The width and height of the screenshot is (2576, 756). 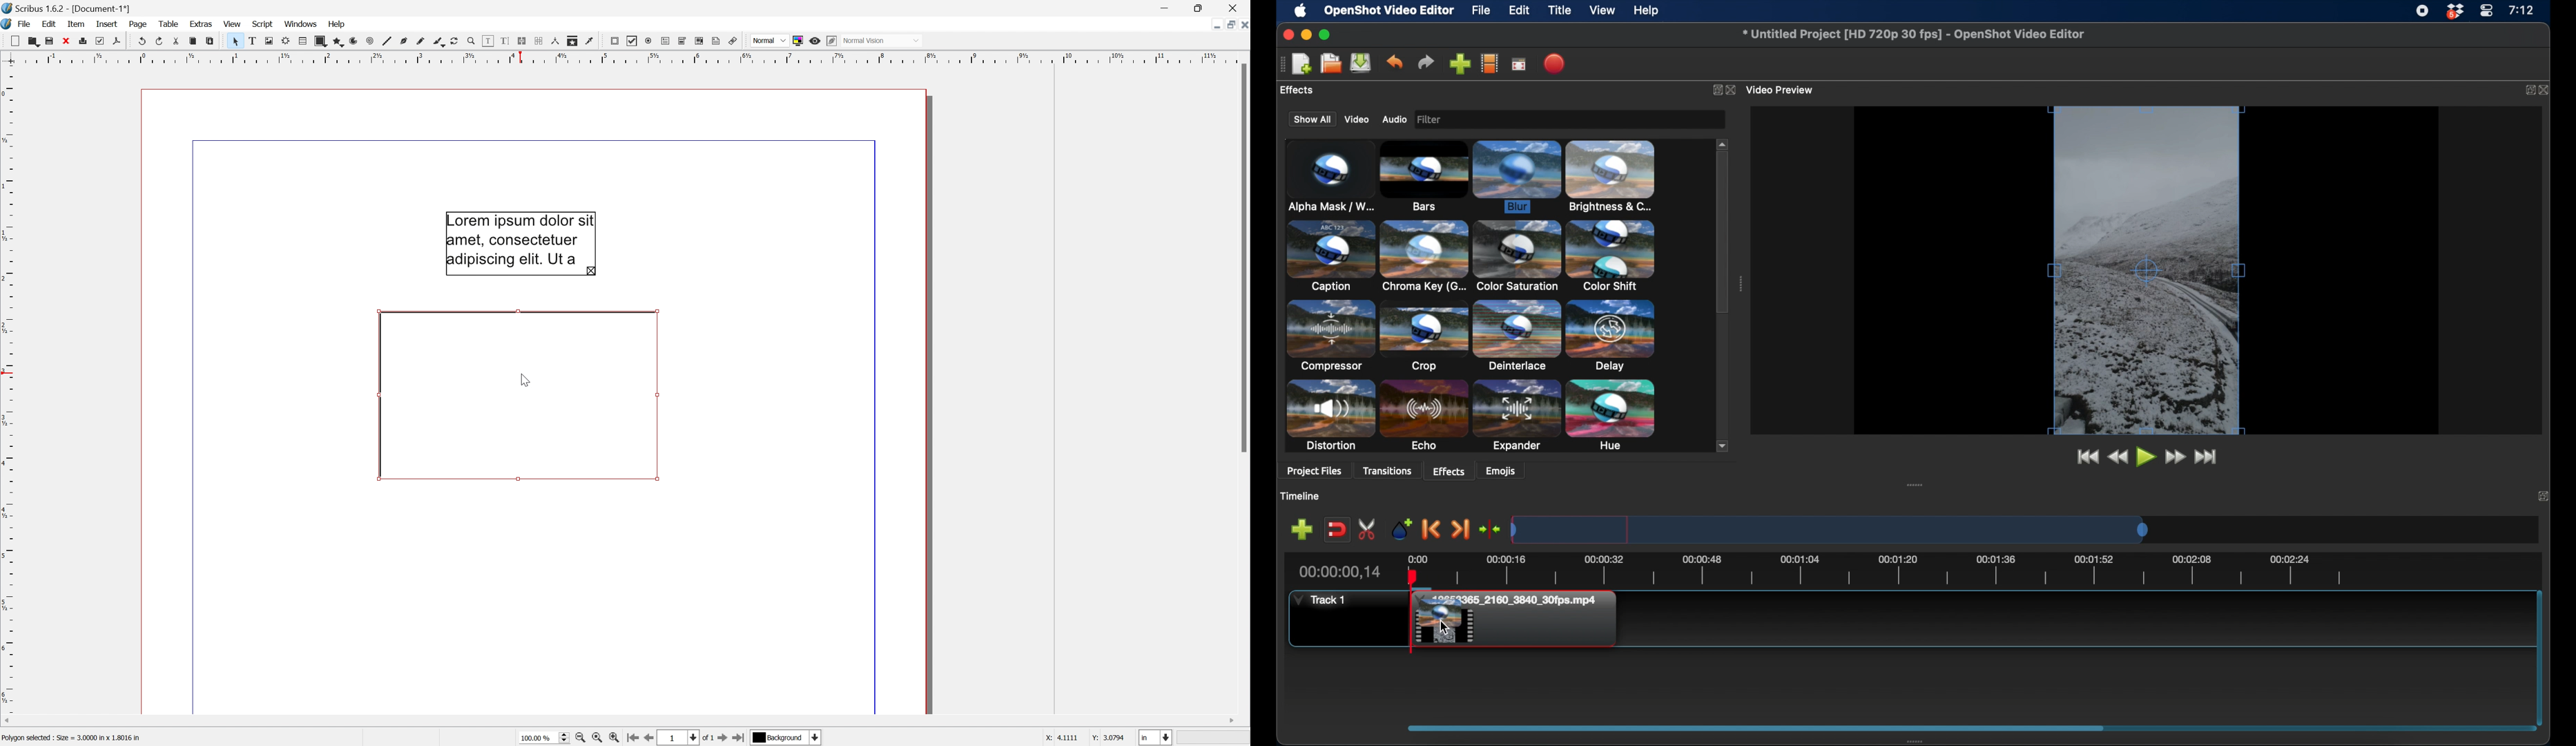 I want to click on New, so click(x=9, y=41).